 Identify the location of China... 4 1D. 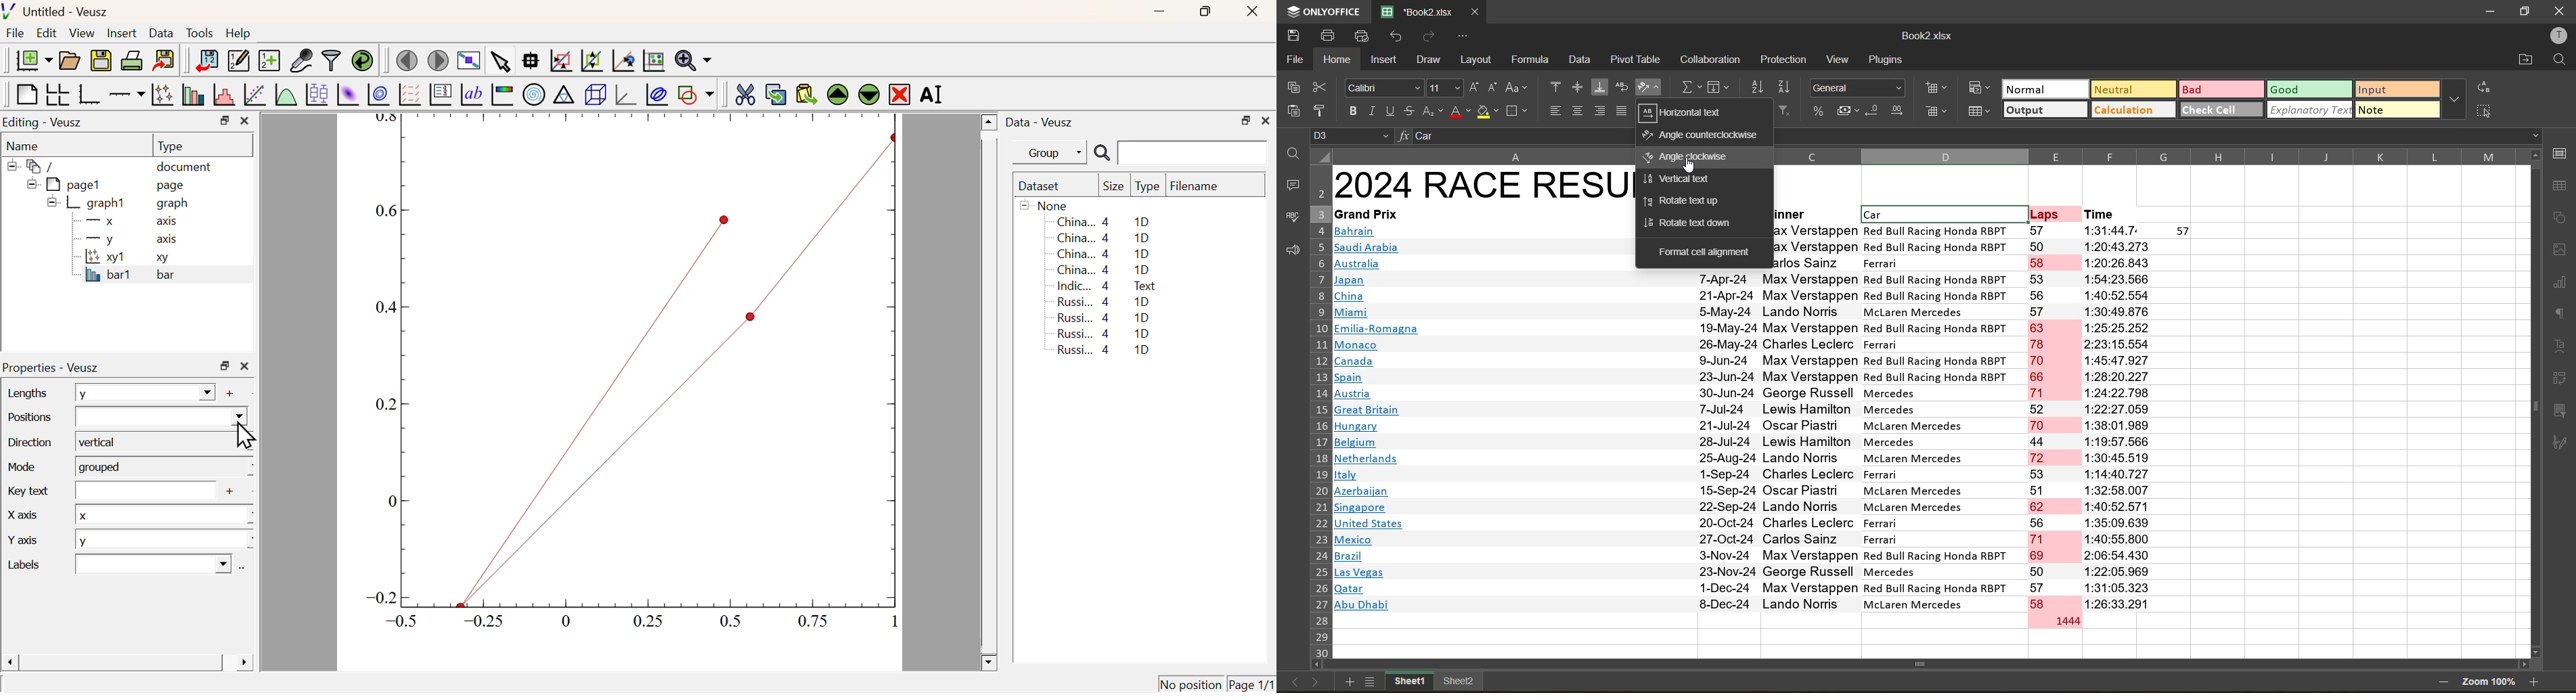
(1104, 270).